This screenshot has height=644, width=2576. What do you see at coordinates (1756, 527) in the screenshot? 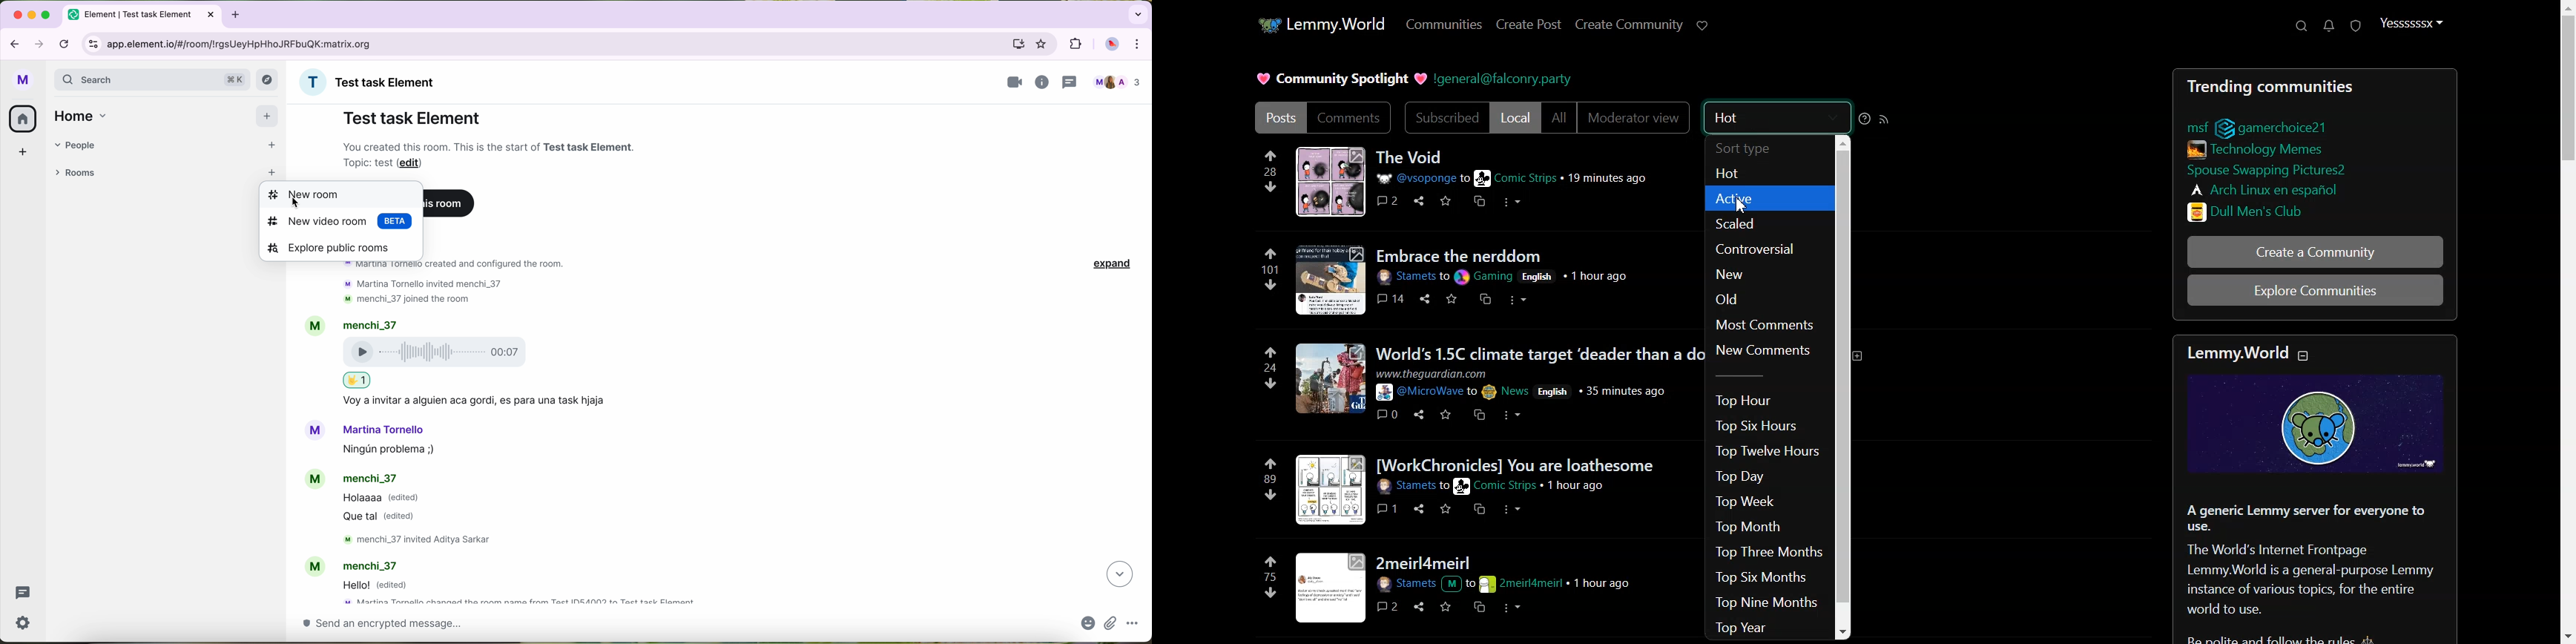
I see `Top Month` at bounding box center [1756, 527].